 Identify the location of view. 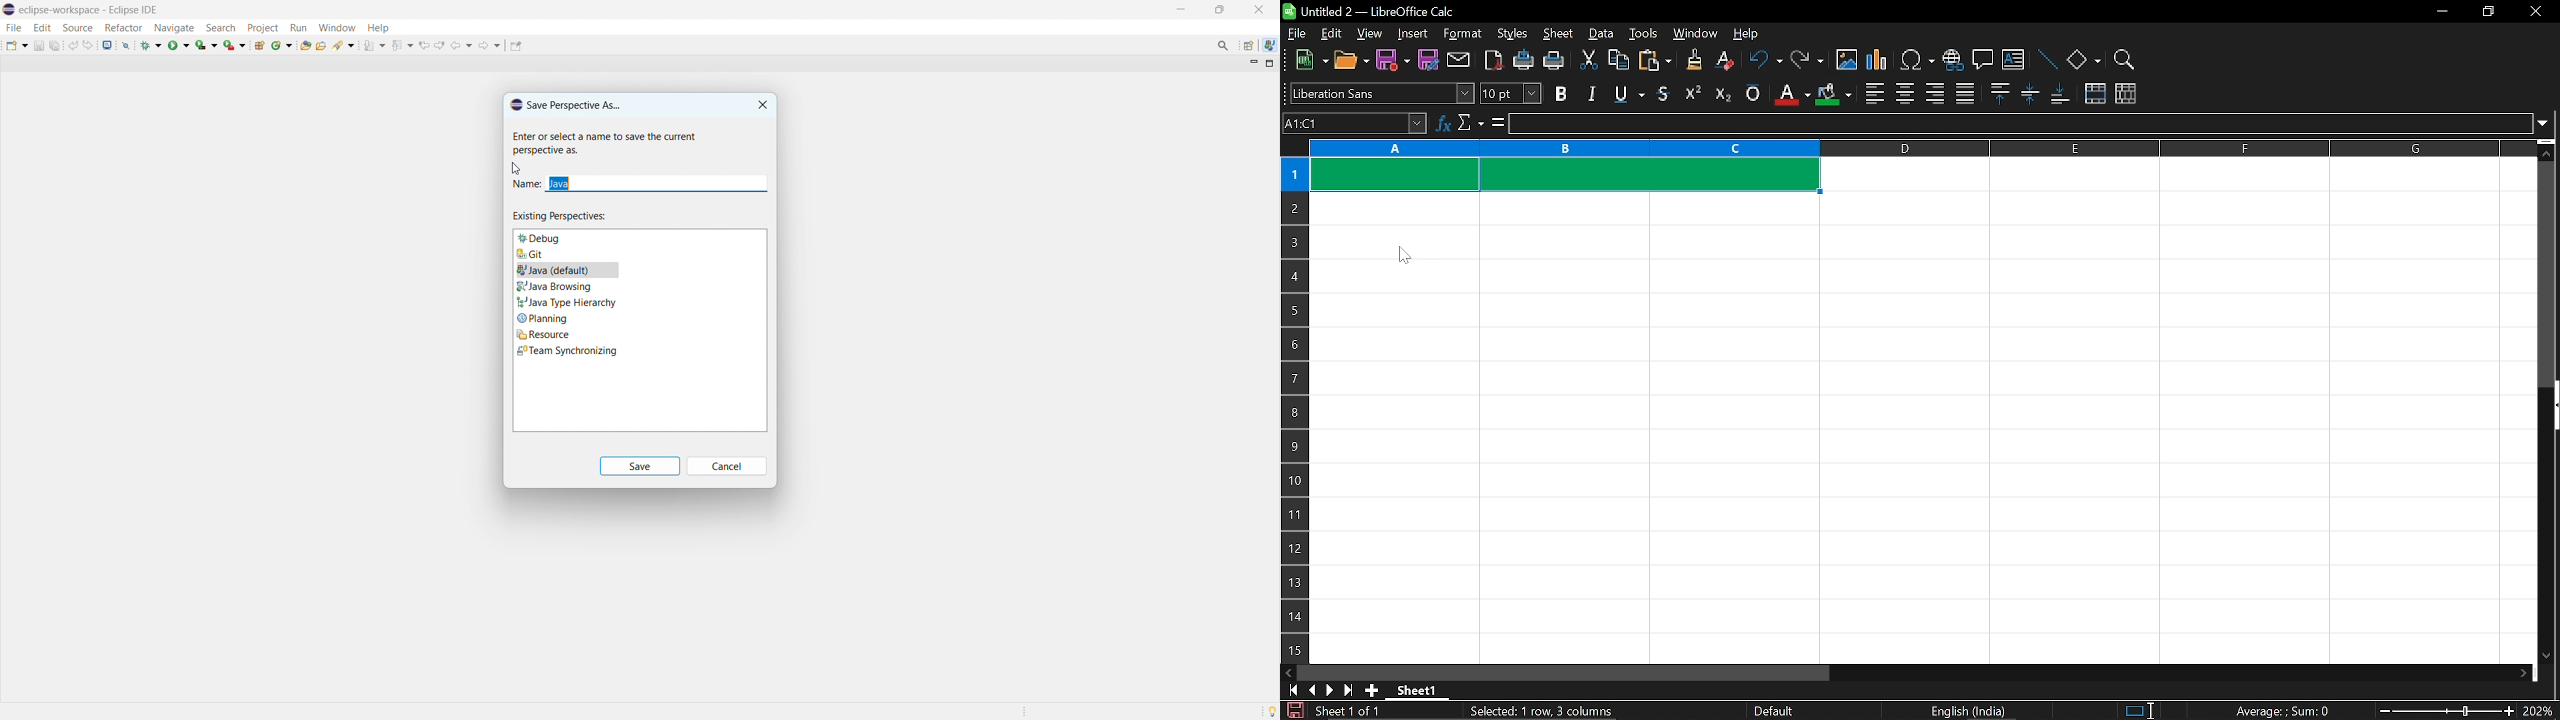
(1368, 34).